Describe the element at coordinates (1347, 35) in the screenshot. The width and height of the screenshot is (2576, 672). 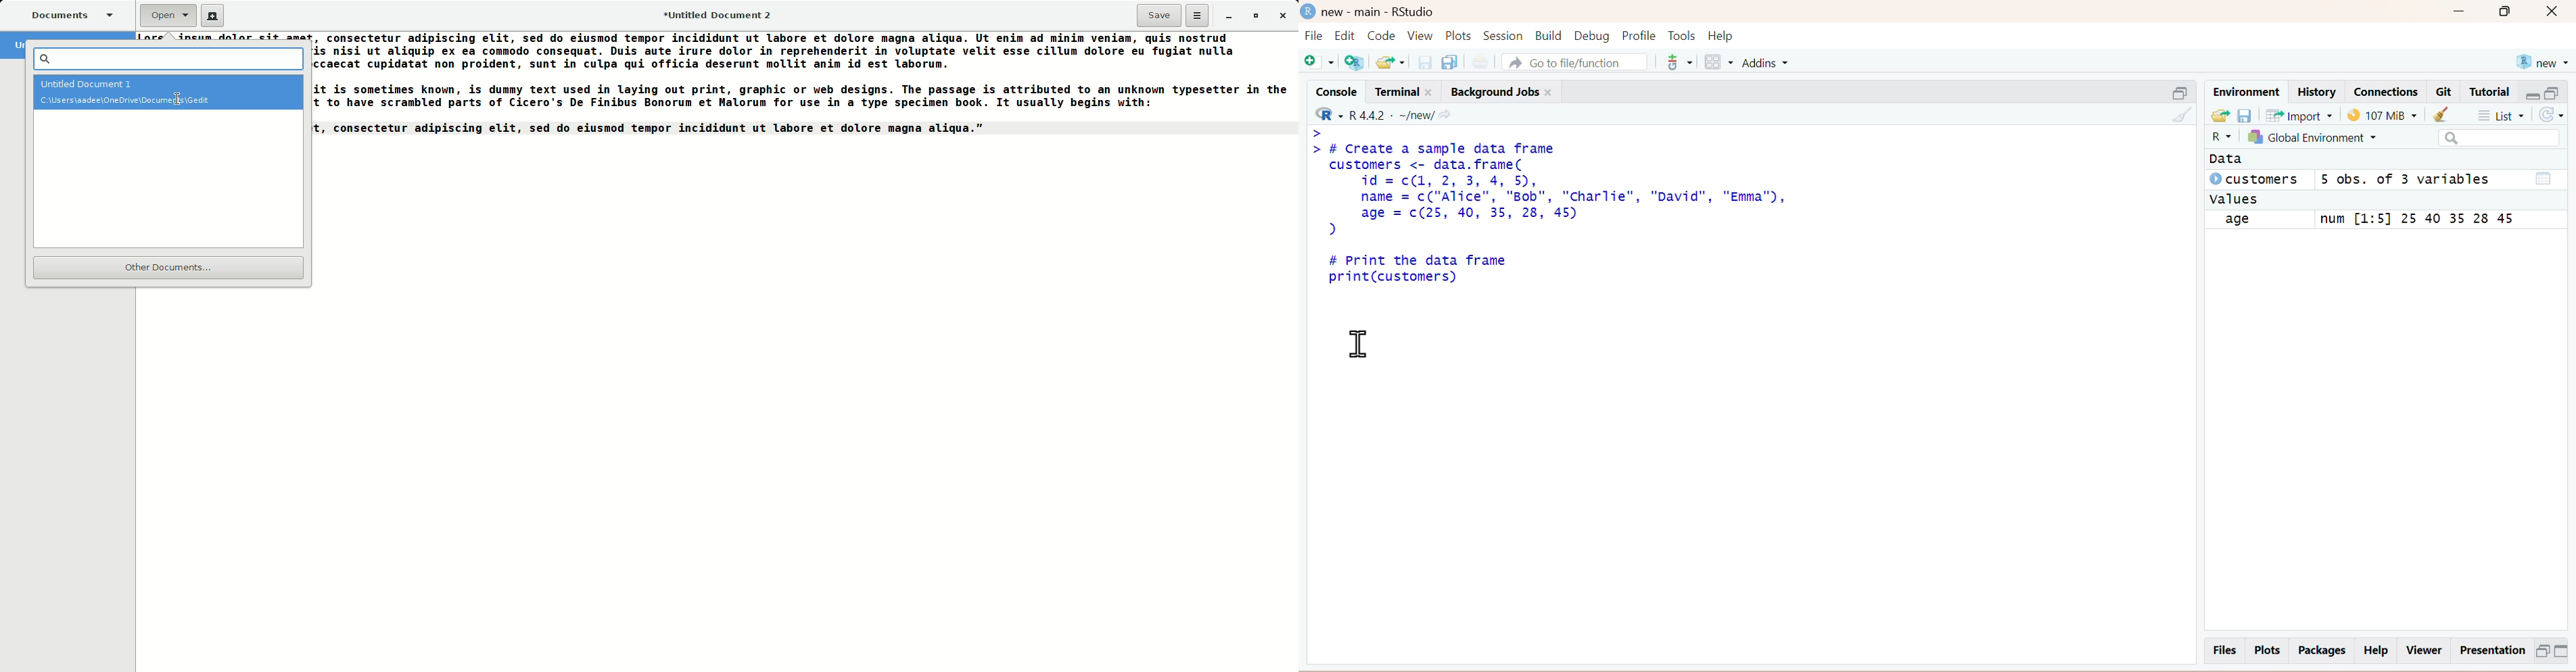
I see `Edit` at that location.